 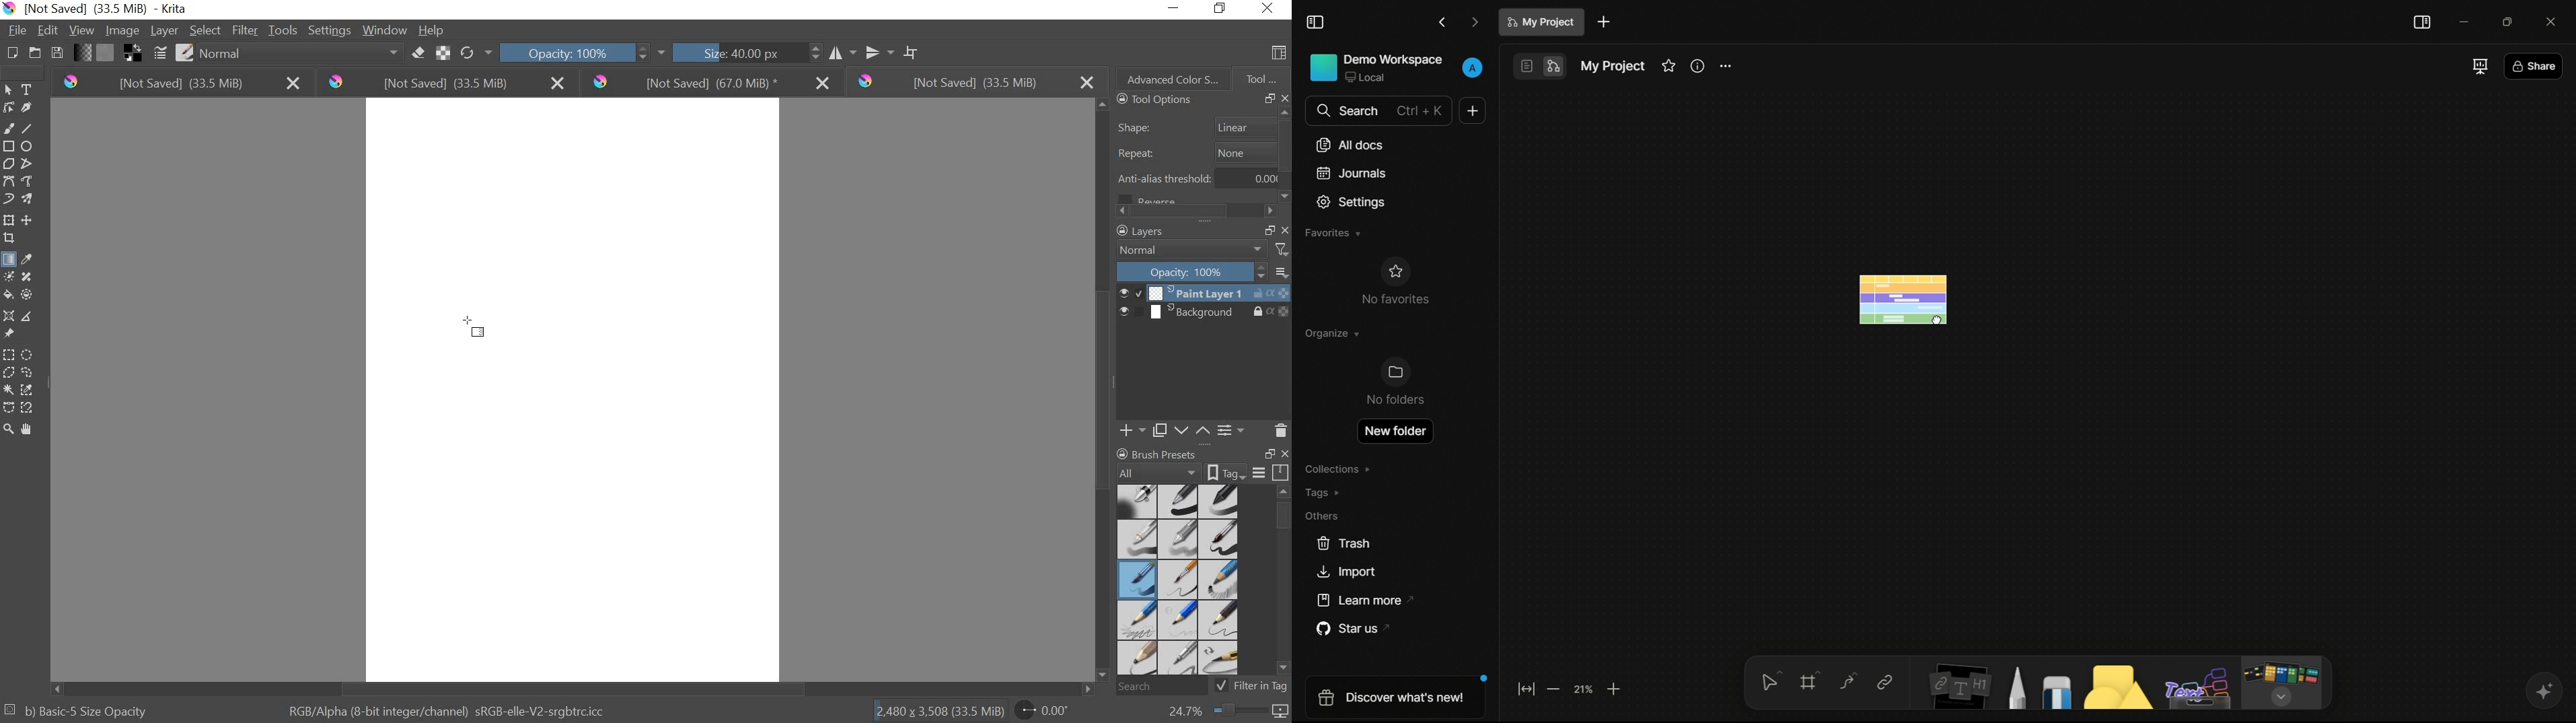 What do you see at coordinates (1614, 690) in the screenshot?
I see `zoom in` at bounding box center [1614, 690].